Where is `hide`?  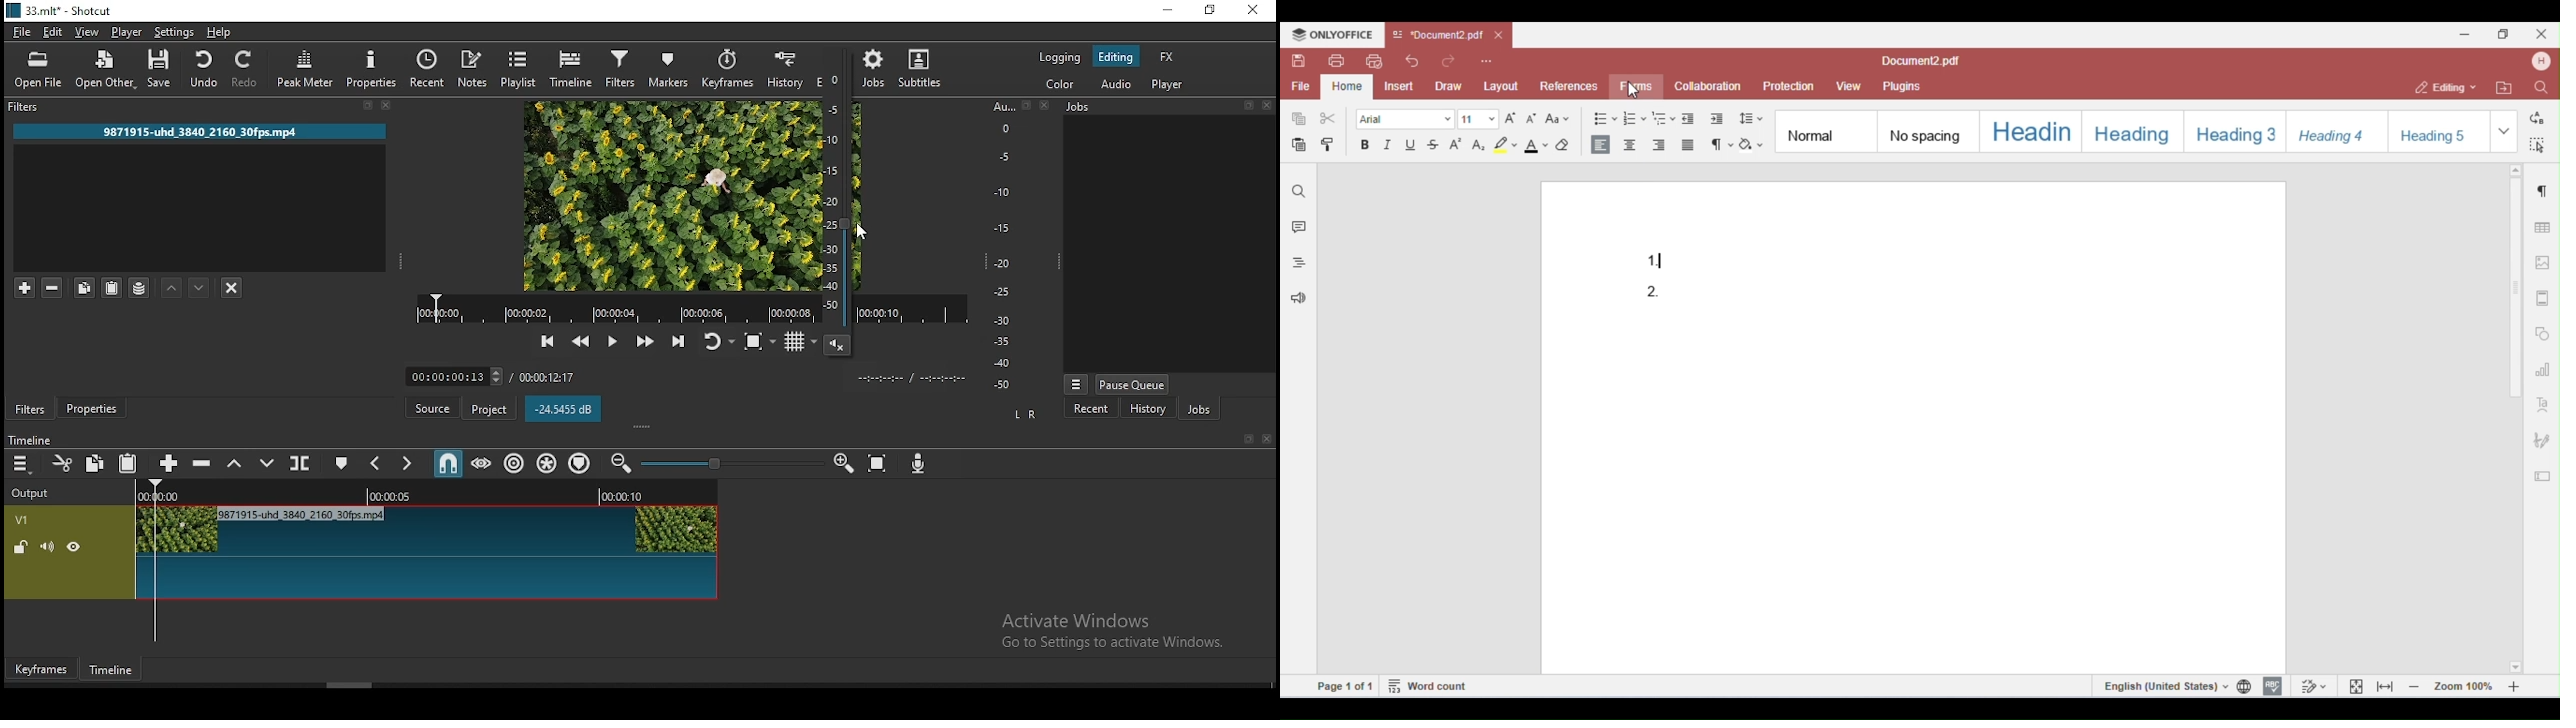 hide is located at coordinates (74, 547).